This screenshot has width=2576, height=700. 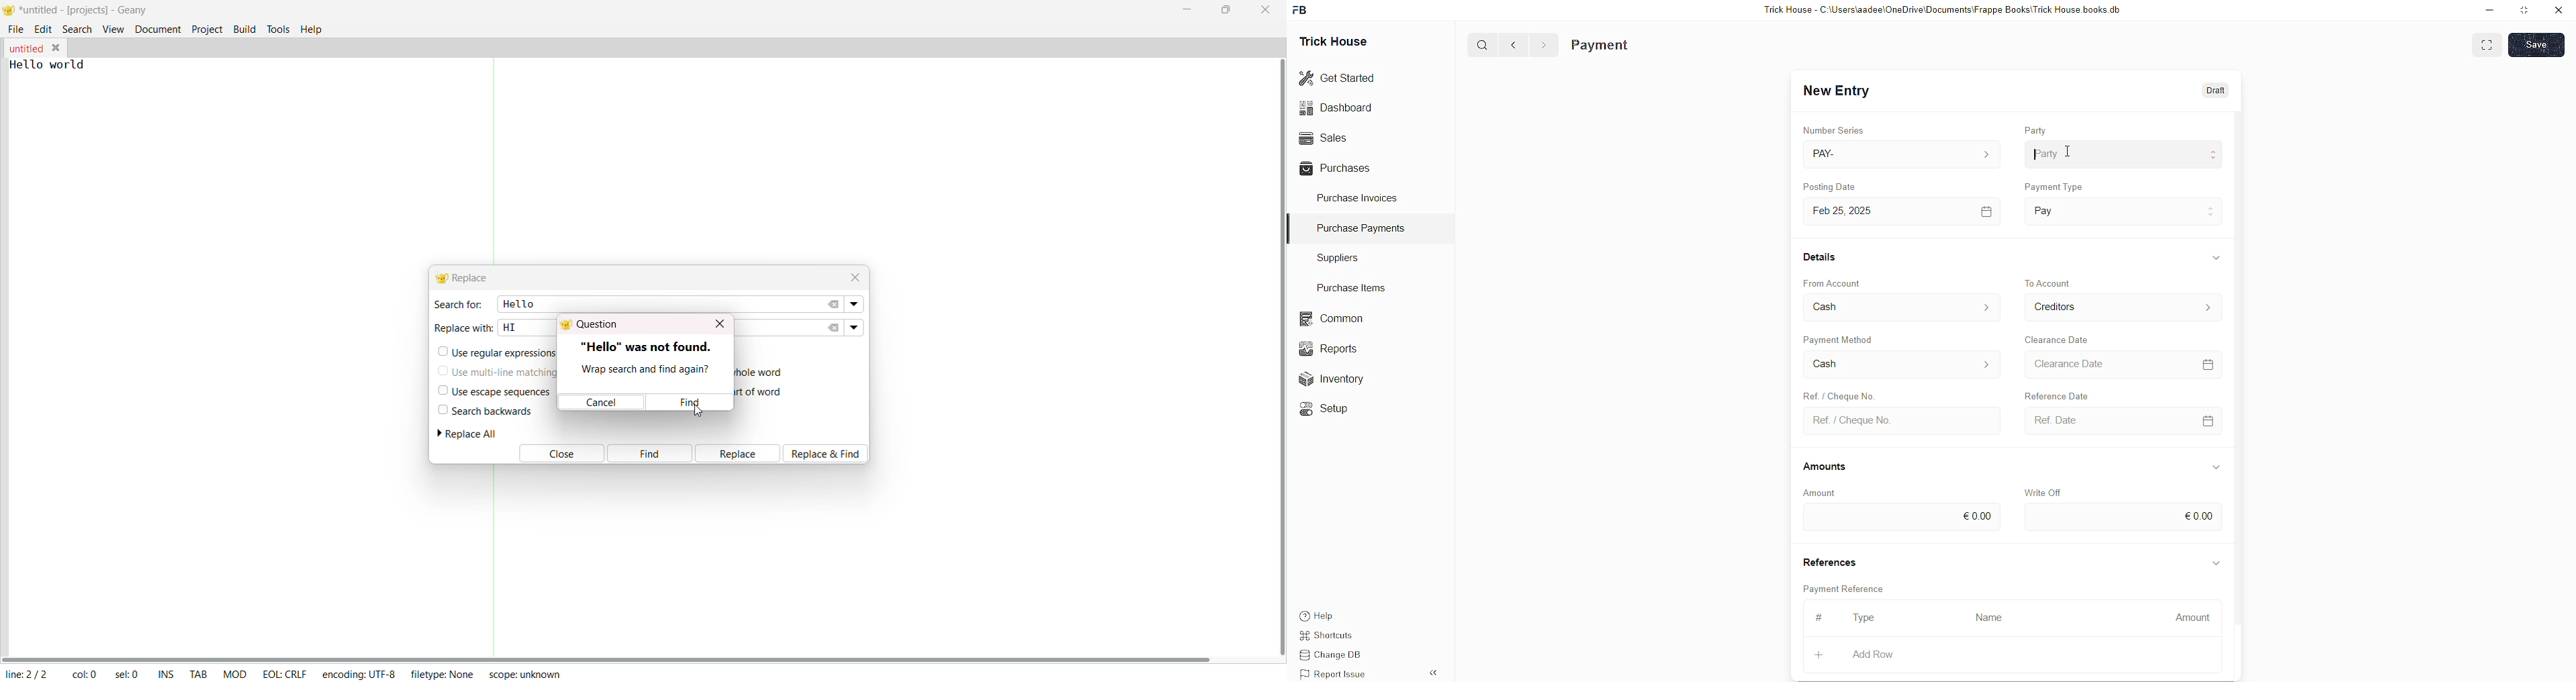 I want to click on <, so click(x=1510, y=44).